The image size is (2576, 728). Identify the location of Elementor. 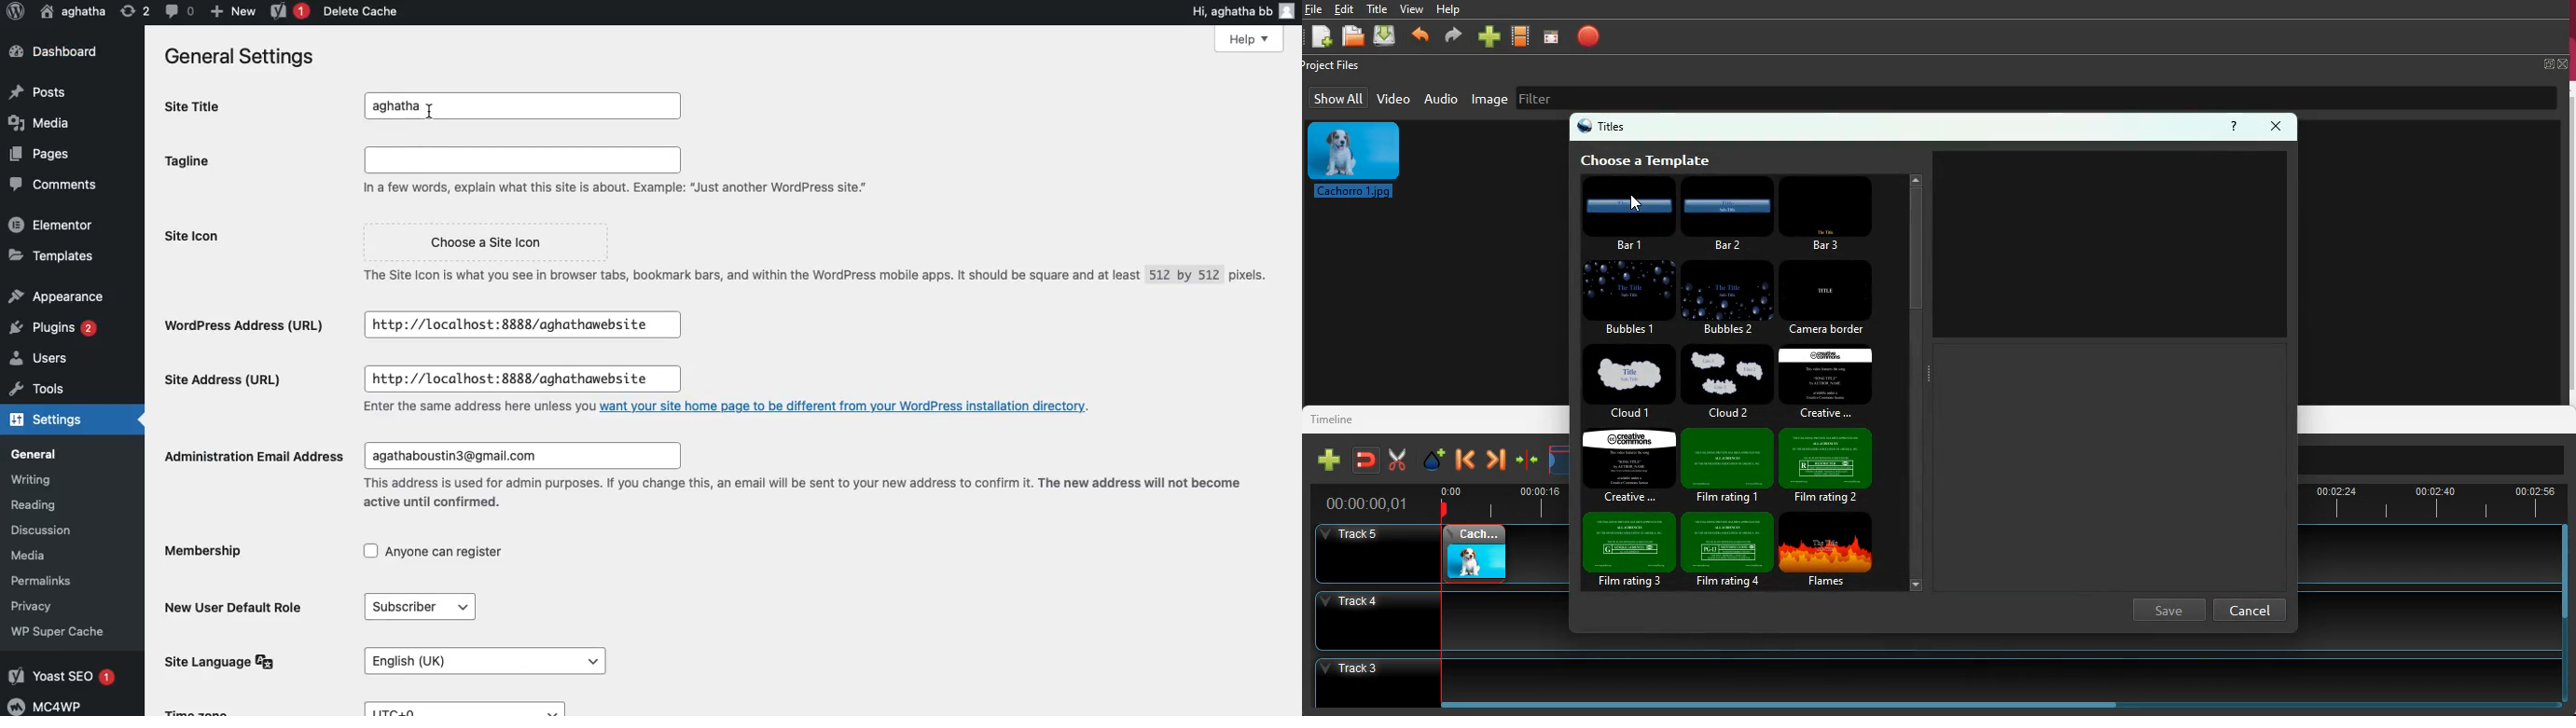
(48, 223).